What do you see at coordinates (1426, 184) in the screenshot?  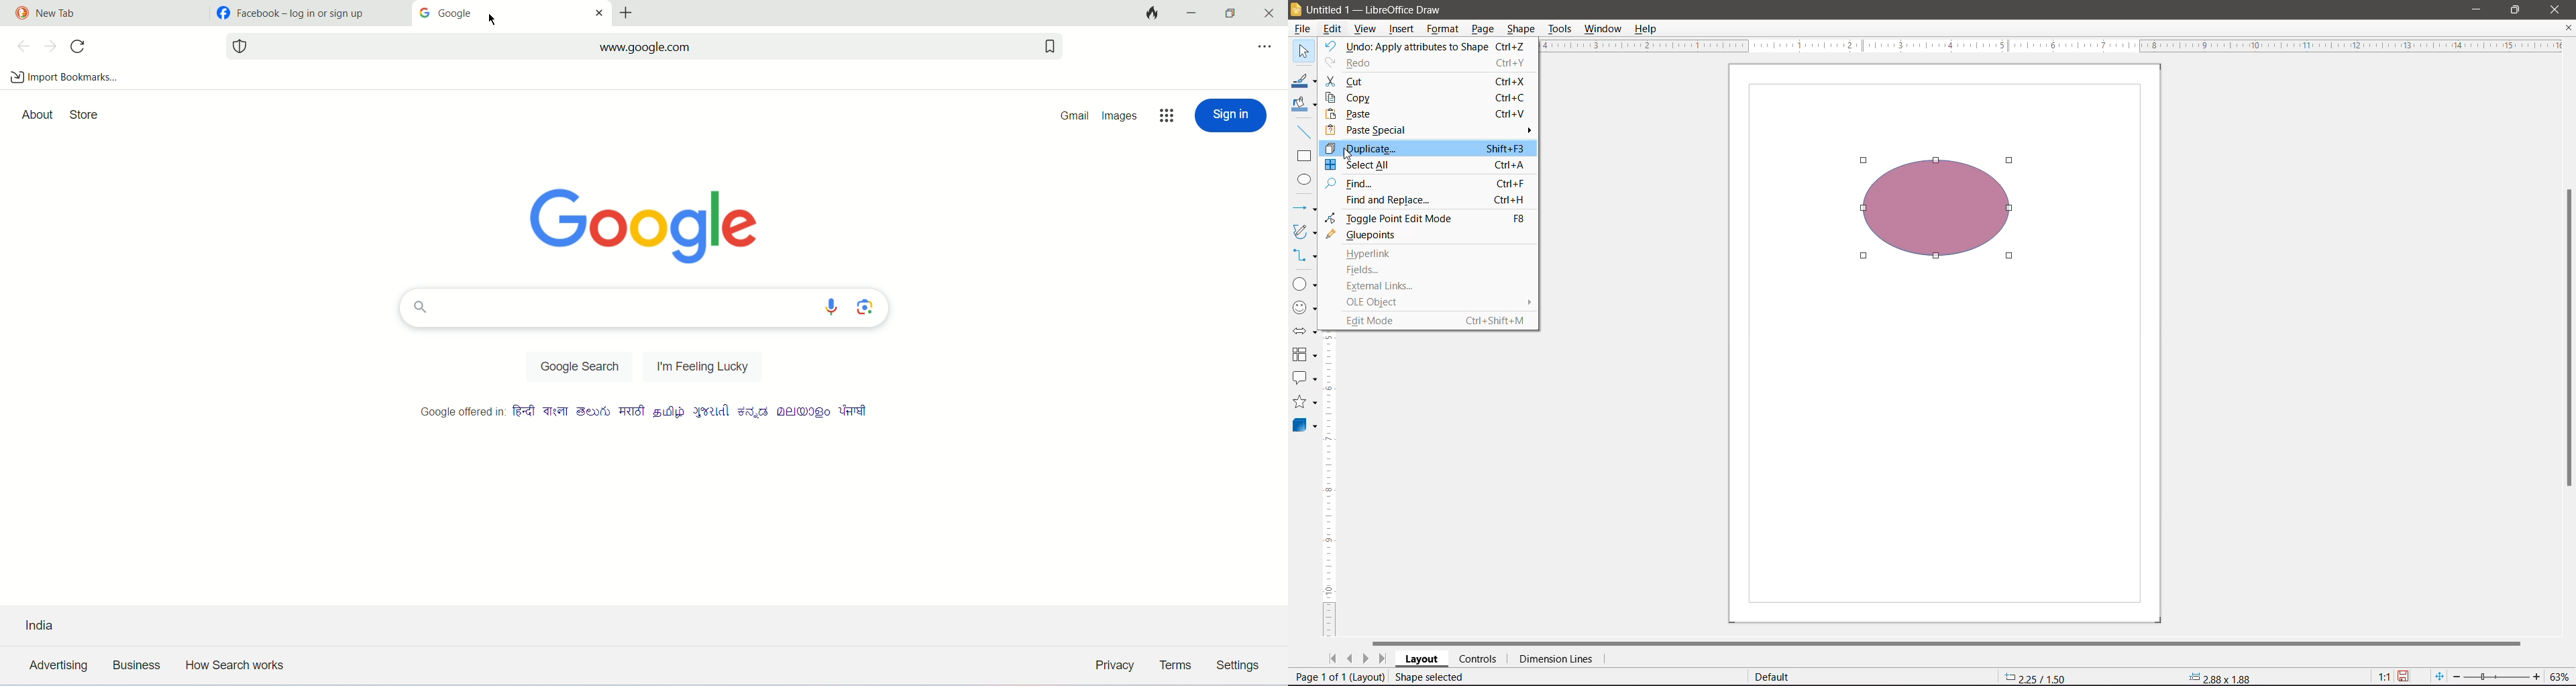 I see `Find` at bounding box center [1426, 184].